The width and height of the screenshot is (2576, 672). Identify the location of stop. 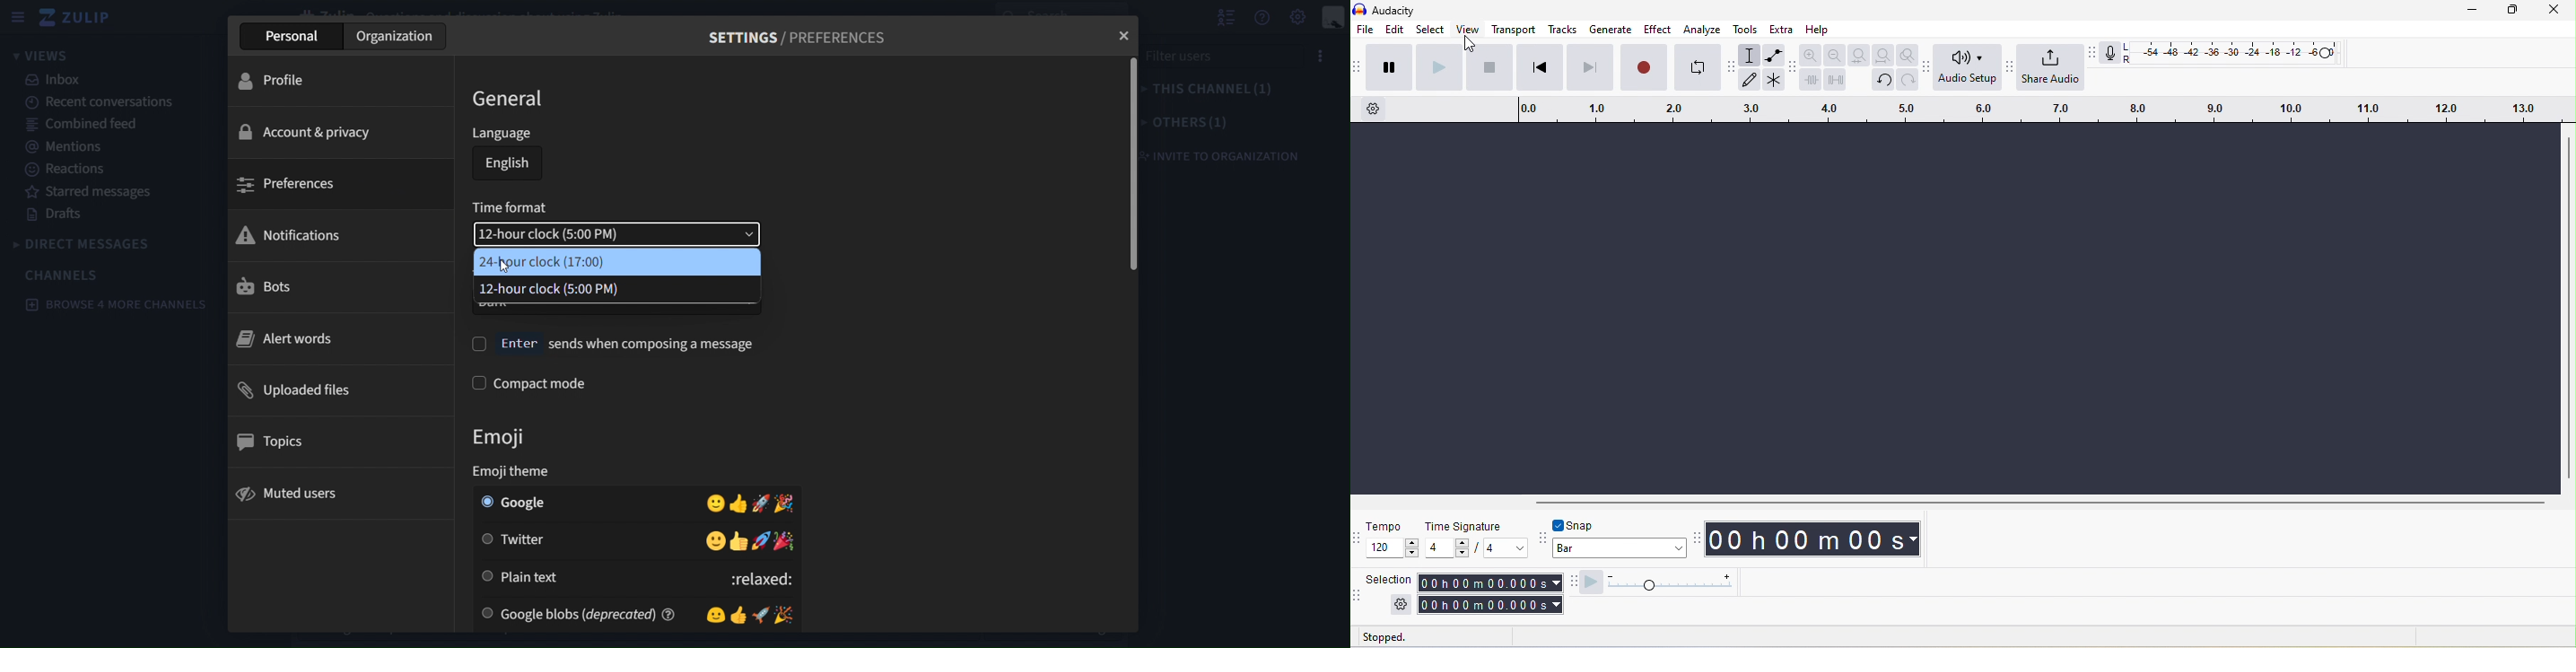
(1489, 68).